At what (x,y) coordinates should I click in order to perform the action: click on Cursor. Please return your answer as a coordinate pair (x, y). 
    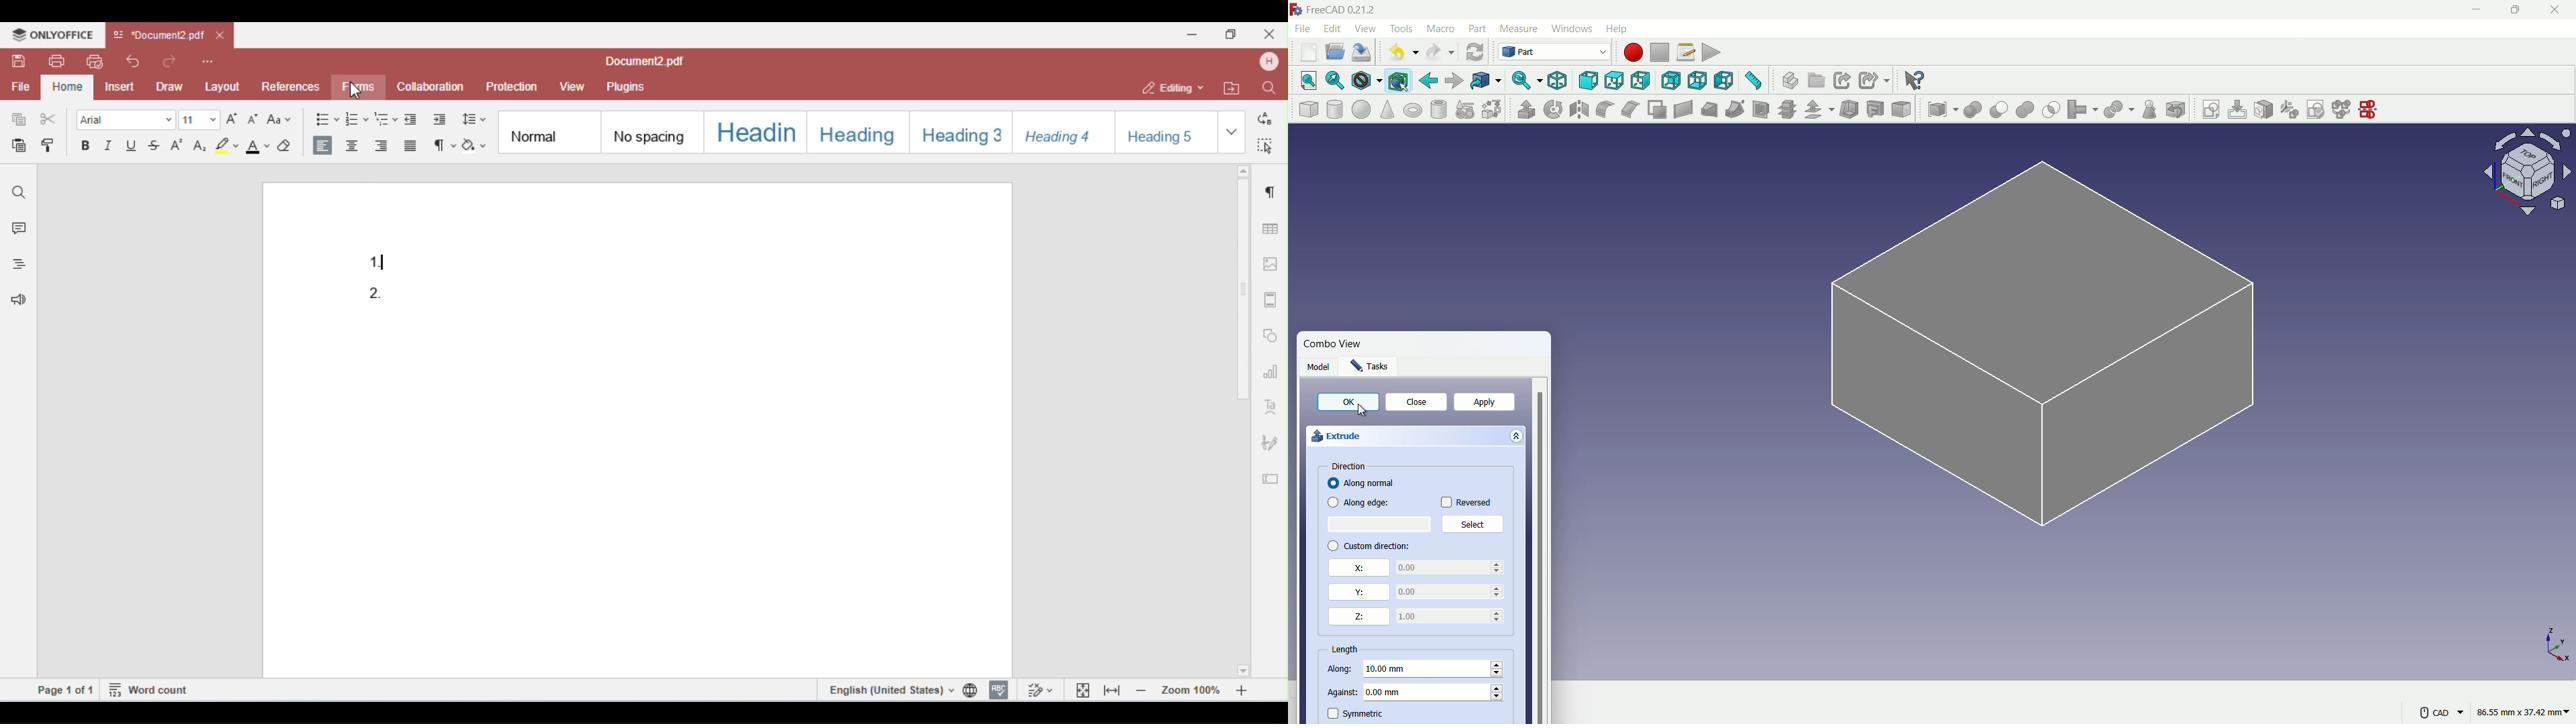
    Looking at the image, I should click on (1362, 410).